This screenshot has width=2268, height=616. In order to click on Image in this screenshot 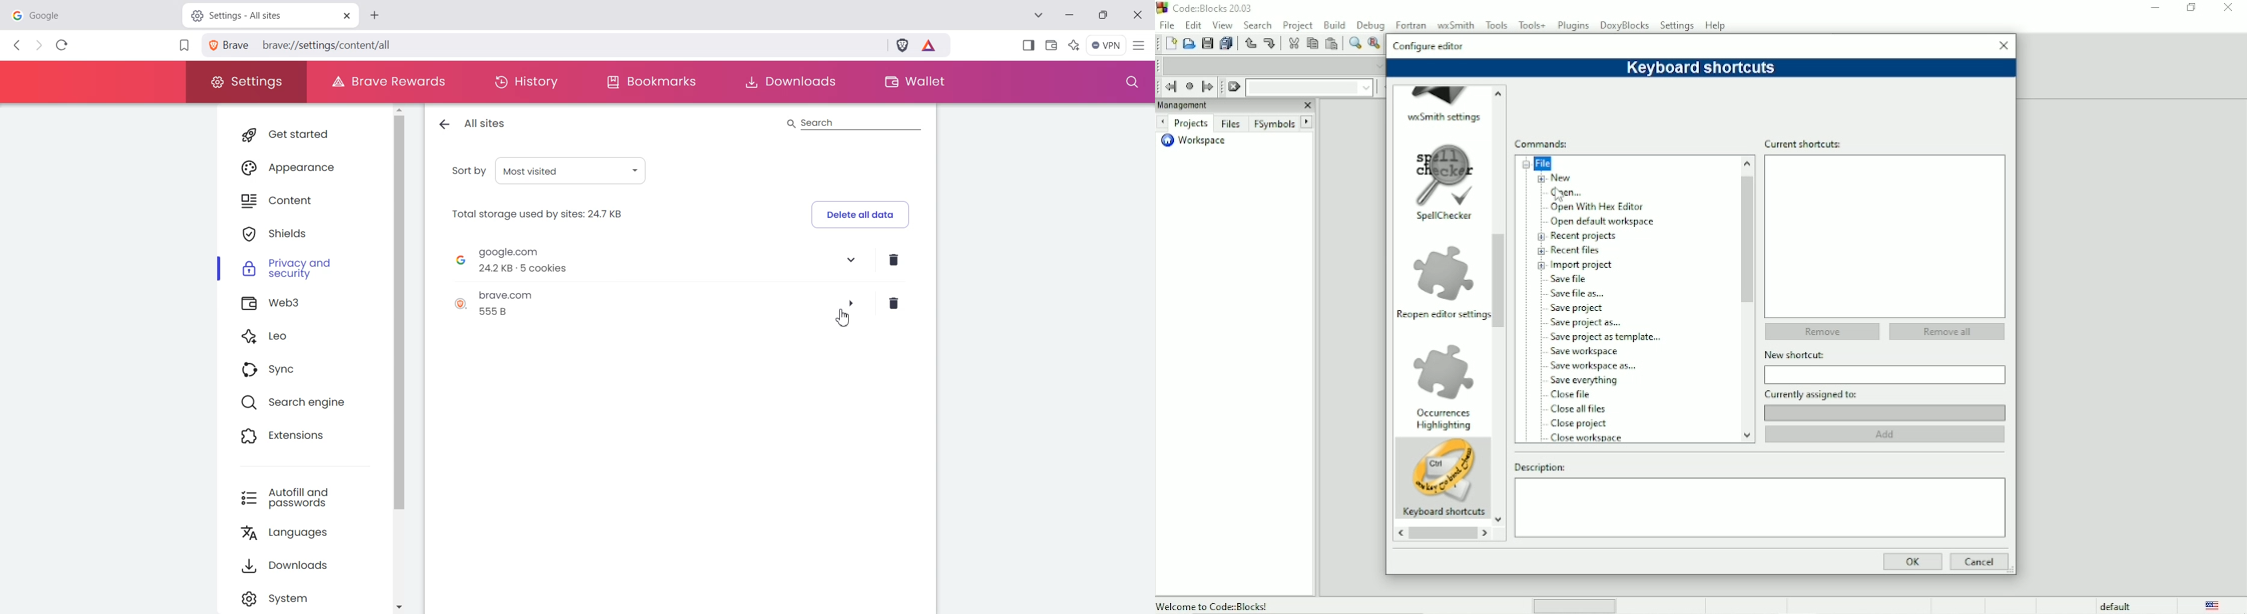, I will do `click(1444, 471)`.